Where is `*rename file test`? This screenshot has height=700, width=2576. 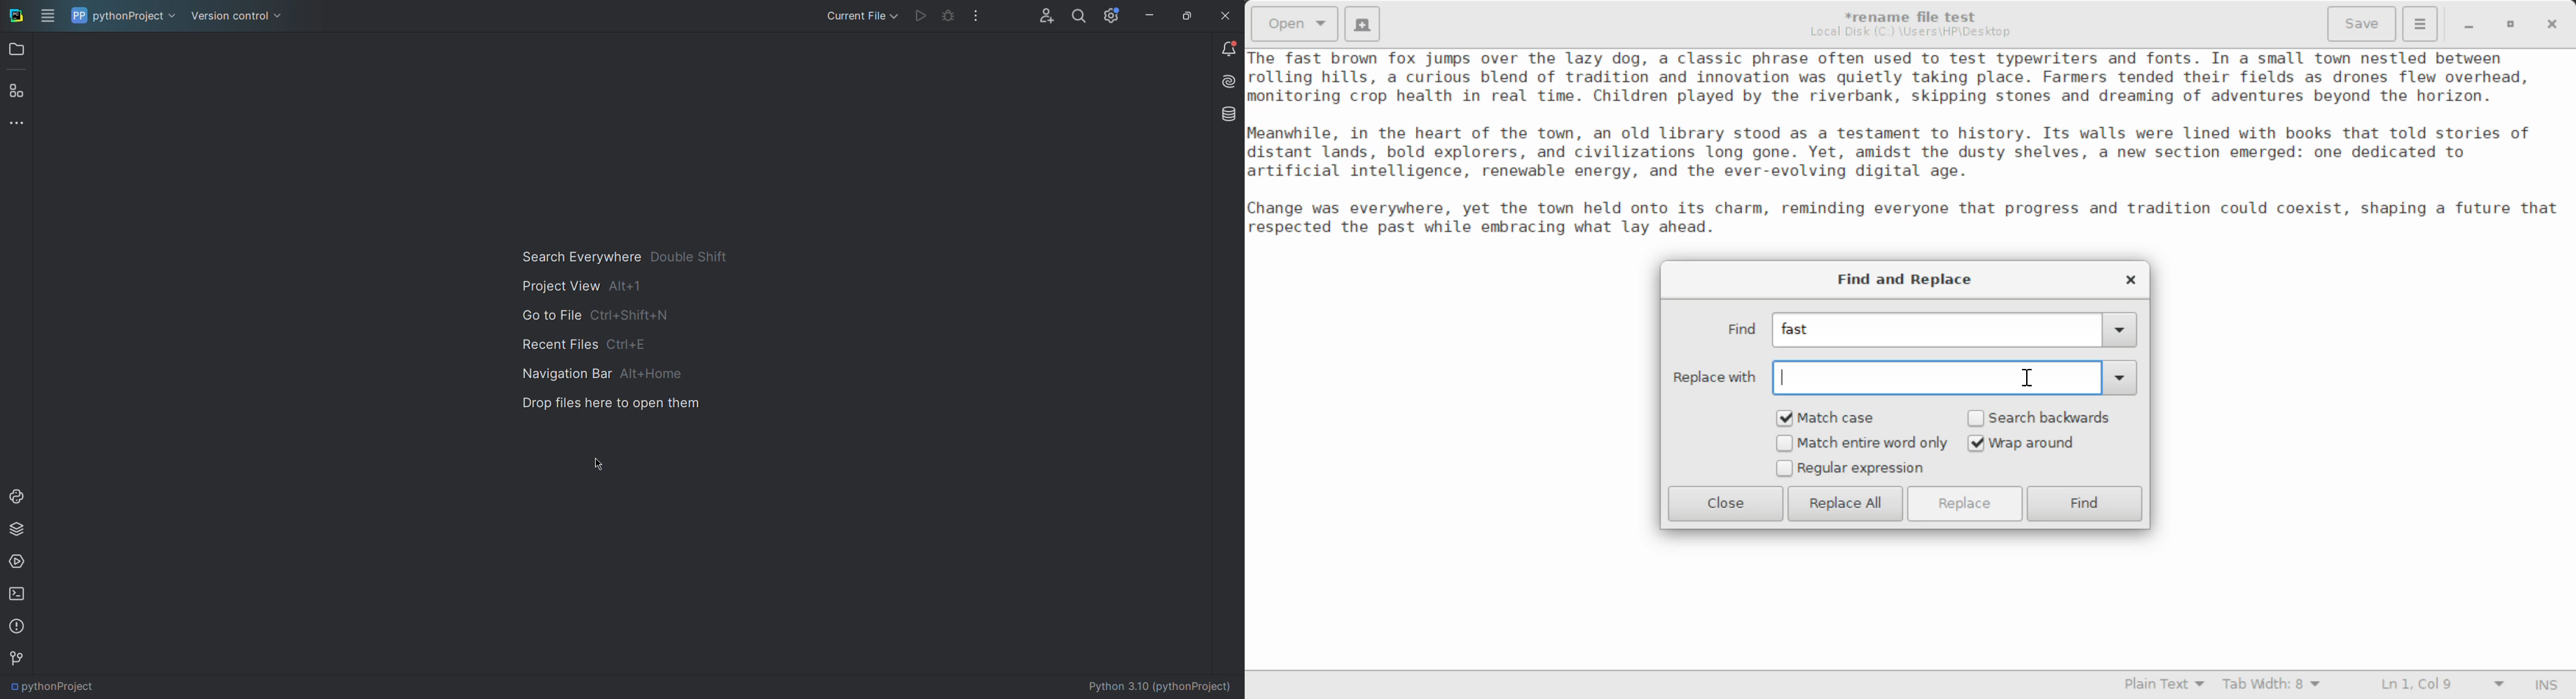 *rename file test is located at coordinates (1919, 17).